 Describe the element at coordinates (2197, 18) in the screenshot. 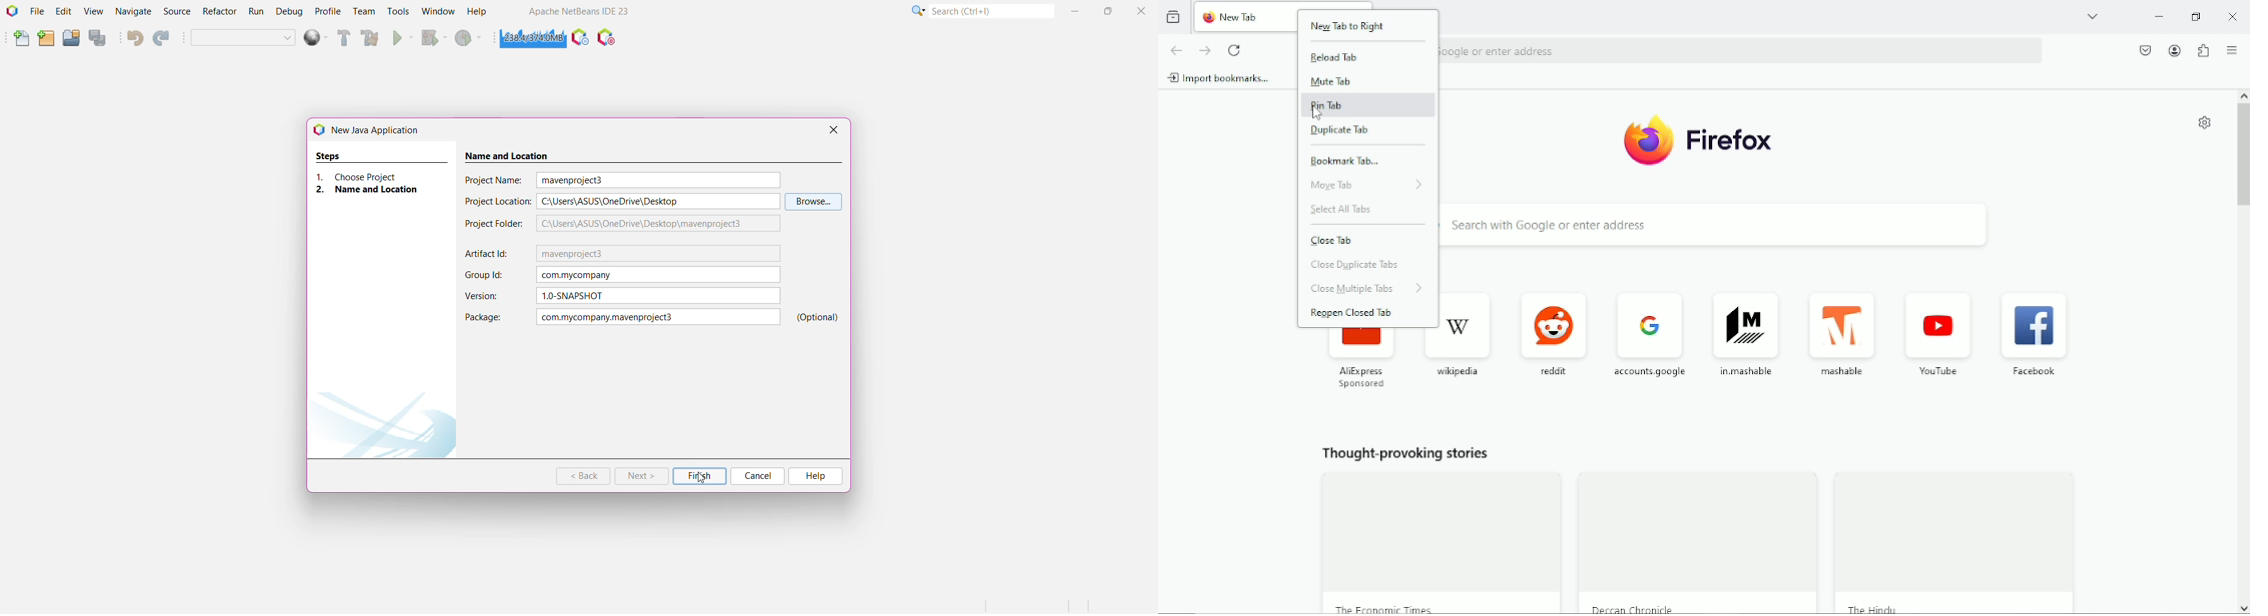

I see `Restore down` at that location.